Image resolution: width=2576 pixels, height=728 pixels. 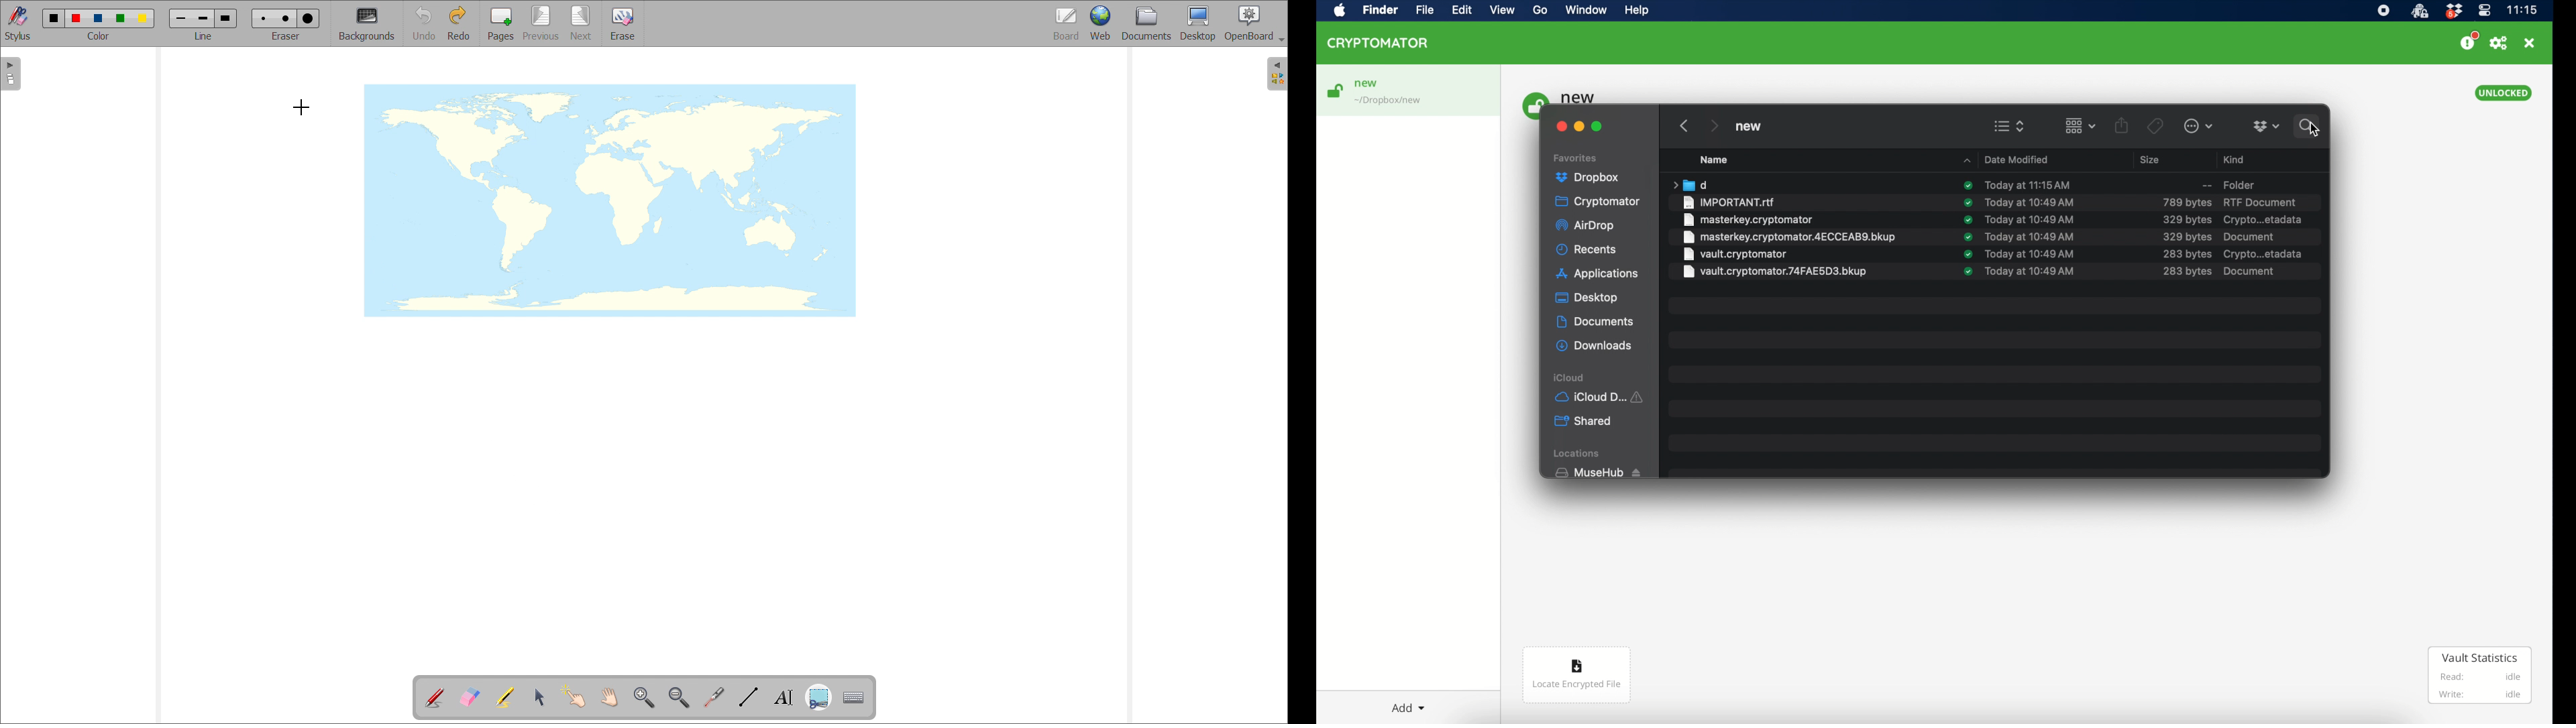 What do you see at coordinates (1561, 127) in the screenshot?
I see `close` at bounding box center [1561, 127].